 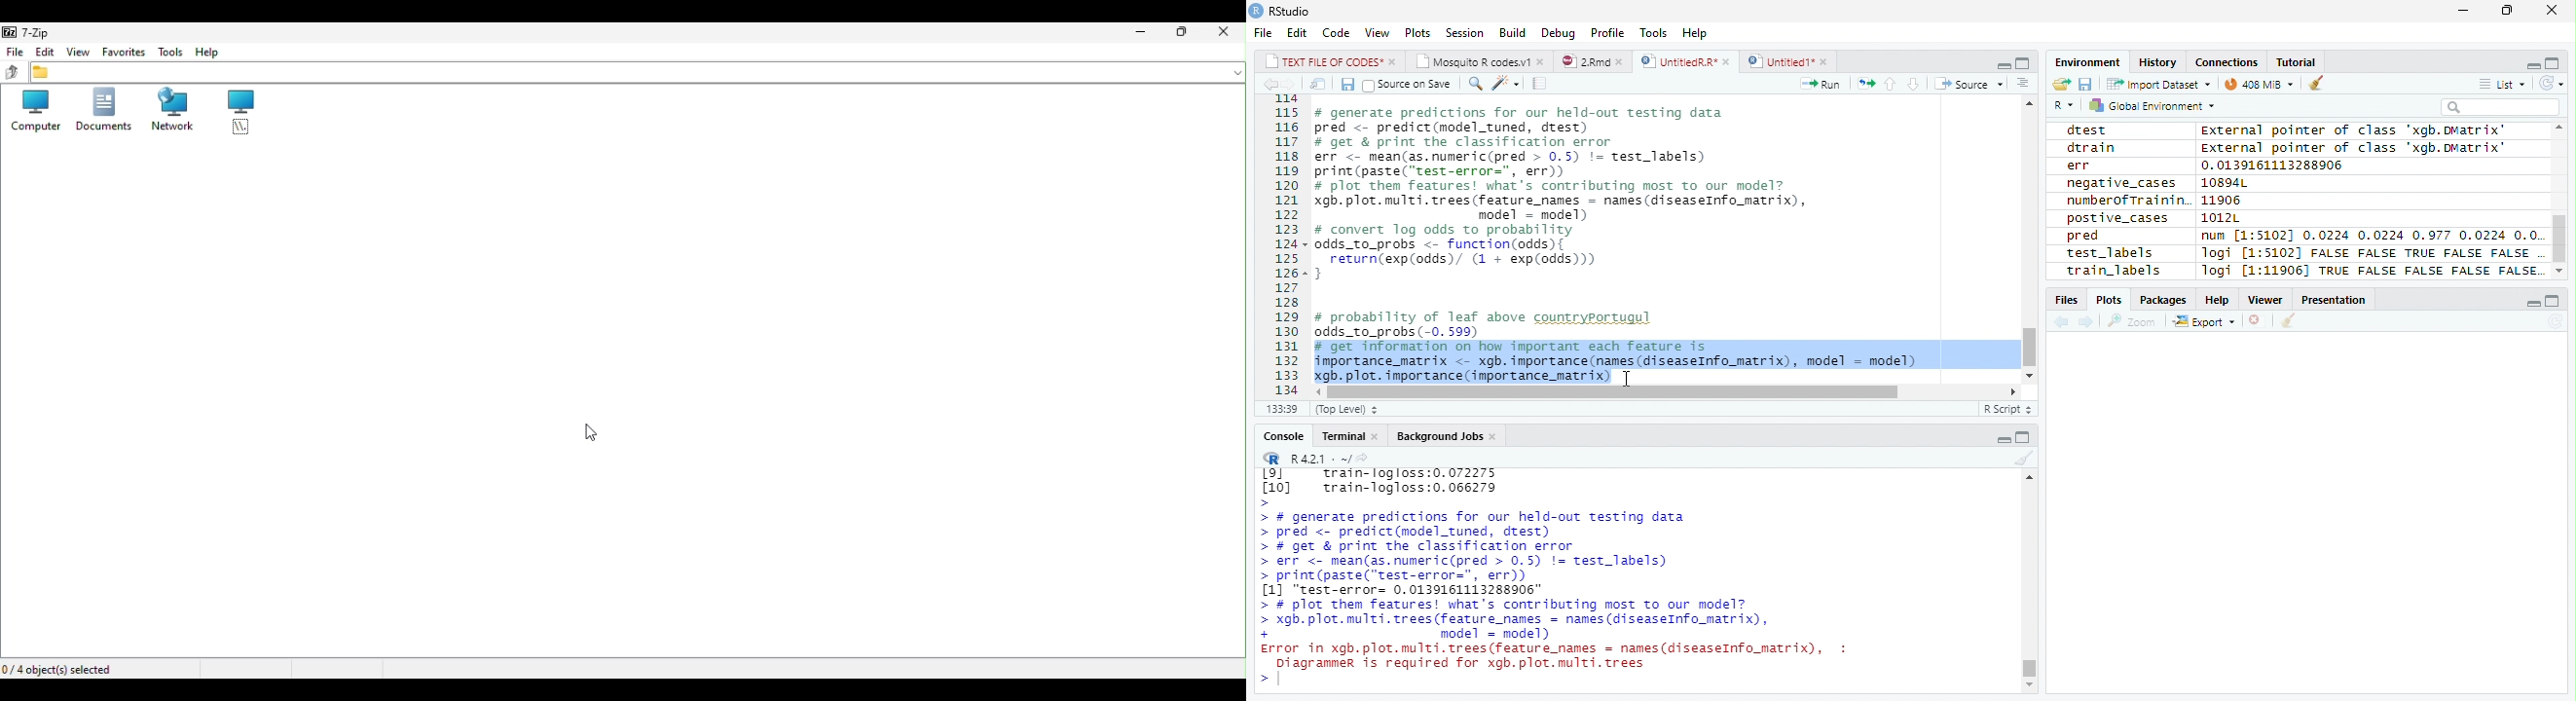 I want to click on Clean, so click(x=2020, y=459).